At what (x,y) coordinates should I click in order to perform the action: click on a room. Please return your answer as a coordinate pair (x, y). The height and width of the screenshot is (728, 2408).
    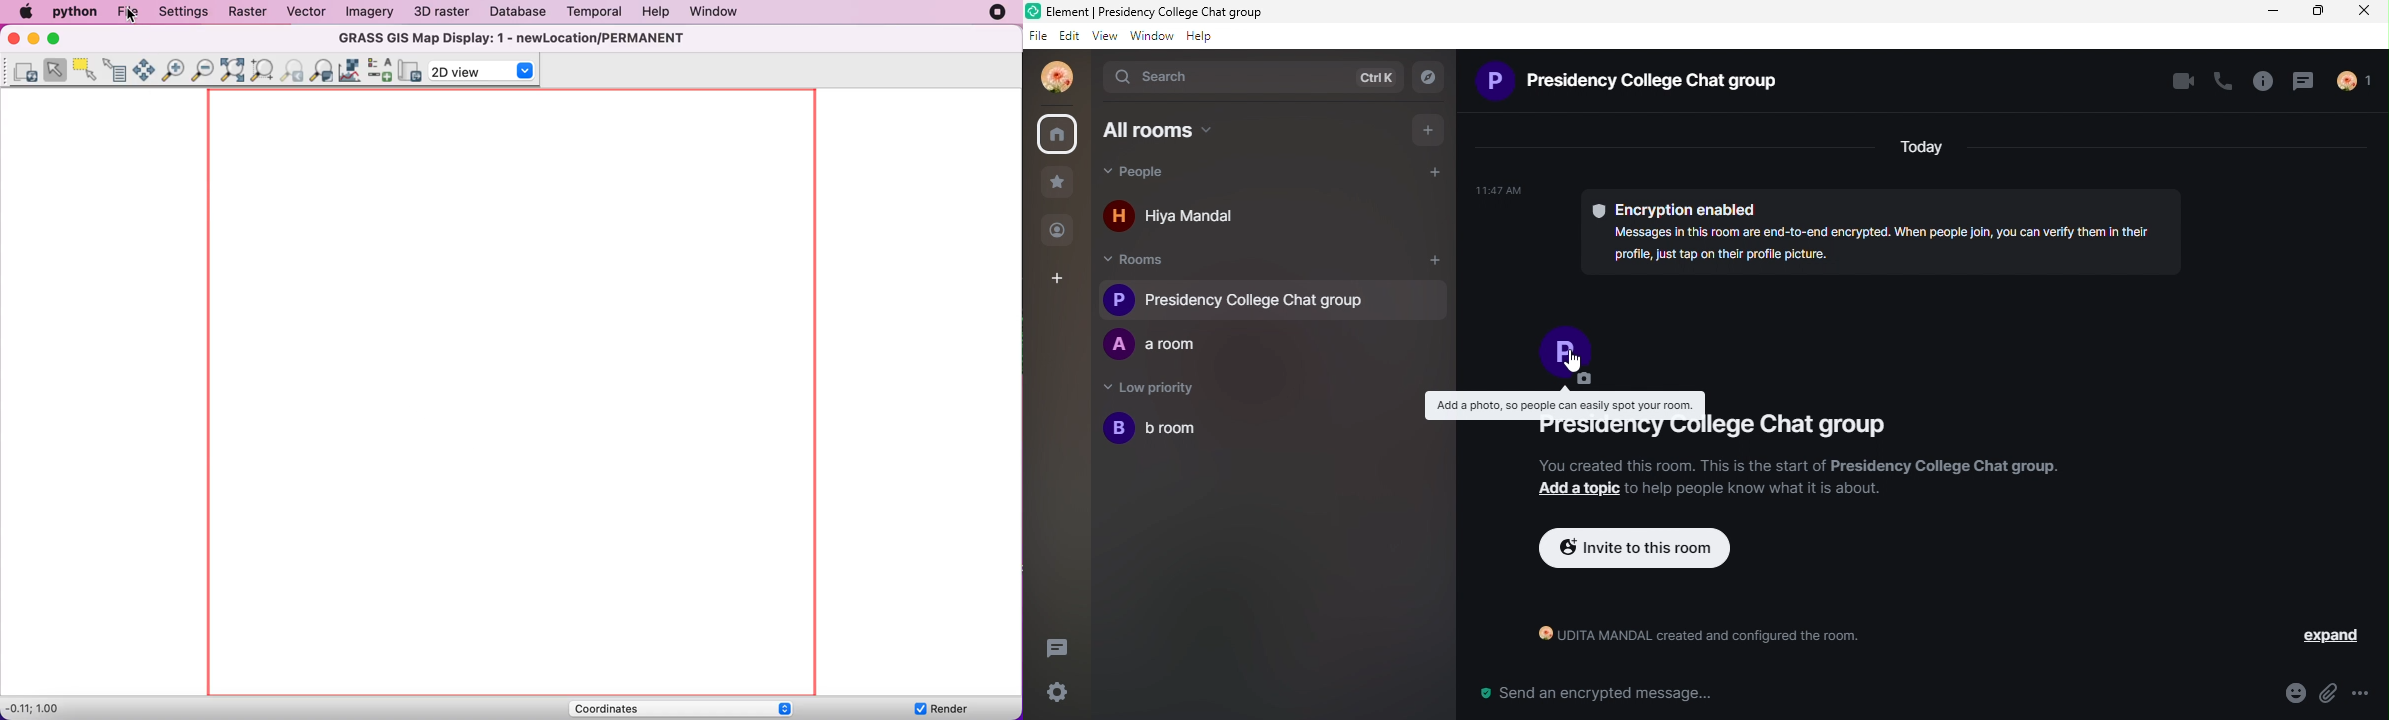
    Looking at the image, I should click on (1160, 346).